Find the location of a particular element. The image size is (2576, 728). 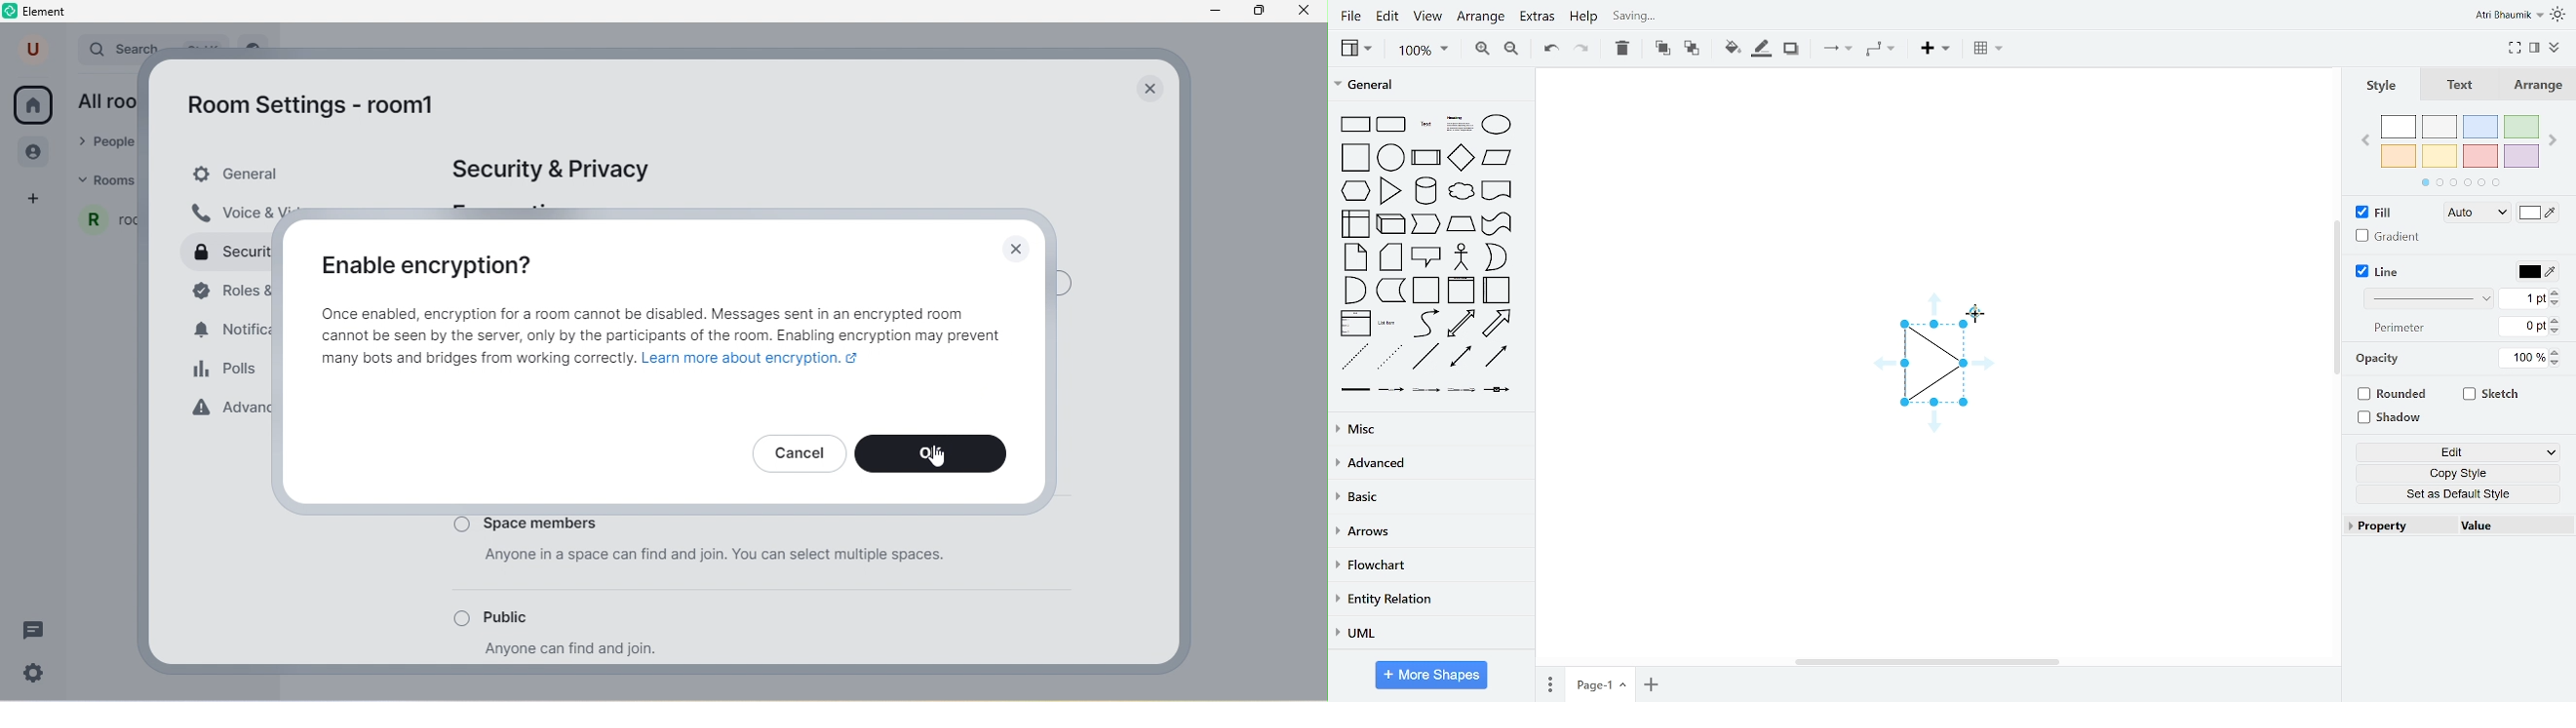

basic is located at coordinates (1428, 498).